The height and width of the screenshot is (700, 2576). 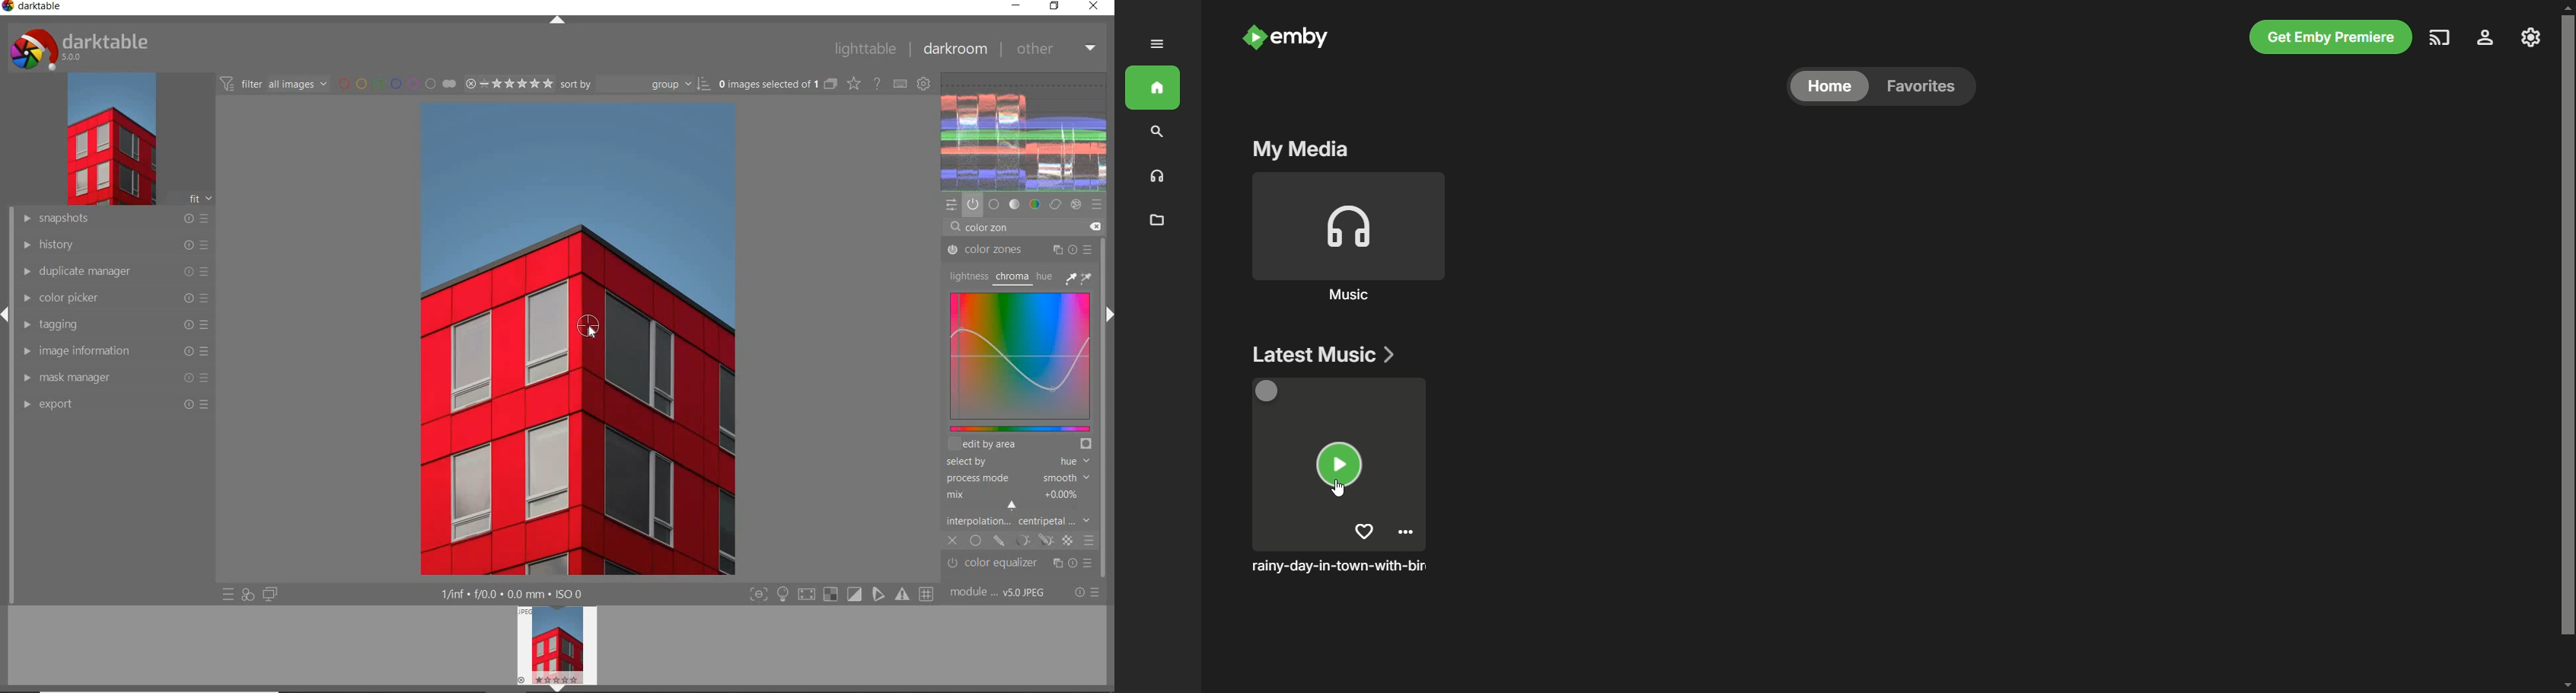 What do you see at coordinates (784, 597) in the screenshot?
I see `highlight` at bounding box center [784, 597].